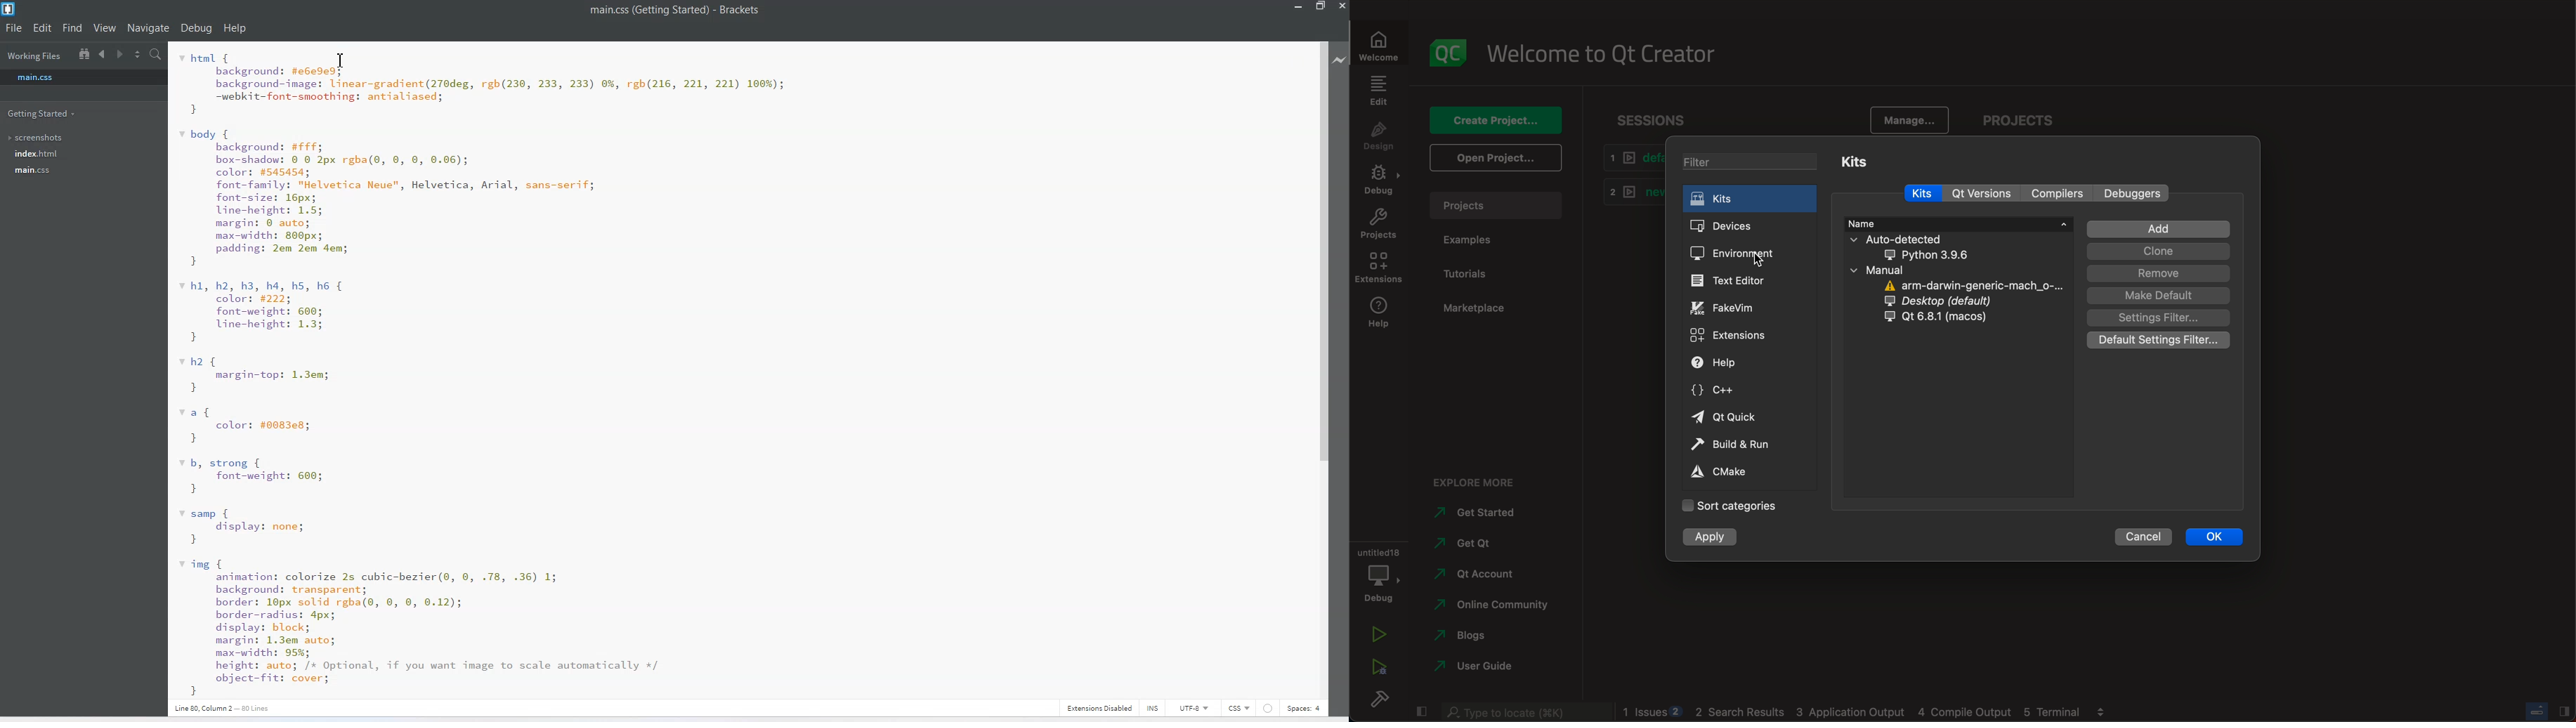 This screenshot has width=2576, height=728. Describe the element at coordinates (2143, 539) in the screenshot. I see `cancel` at that location.